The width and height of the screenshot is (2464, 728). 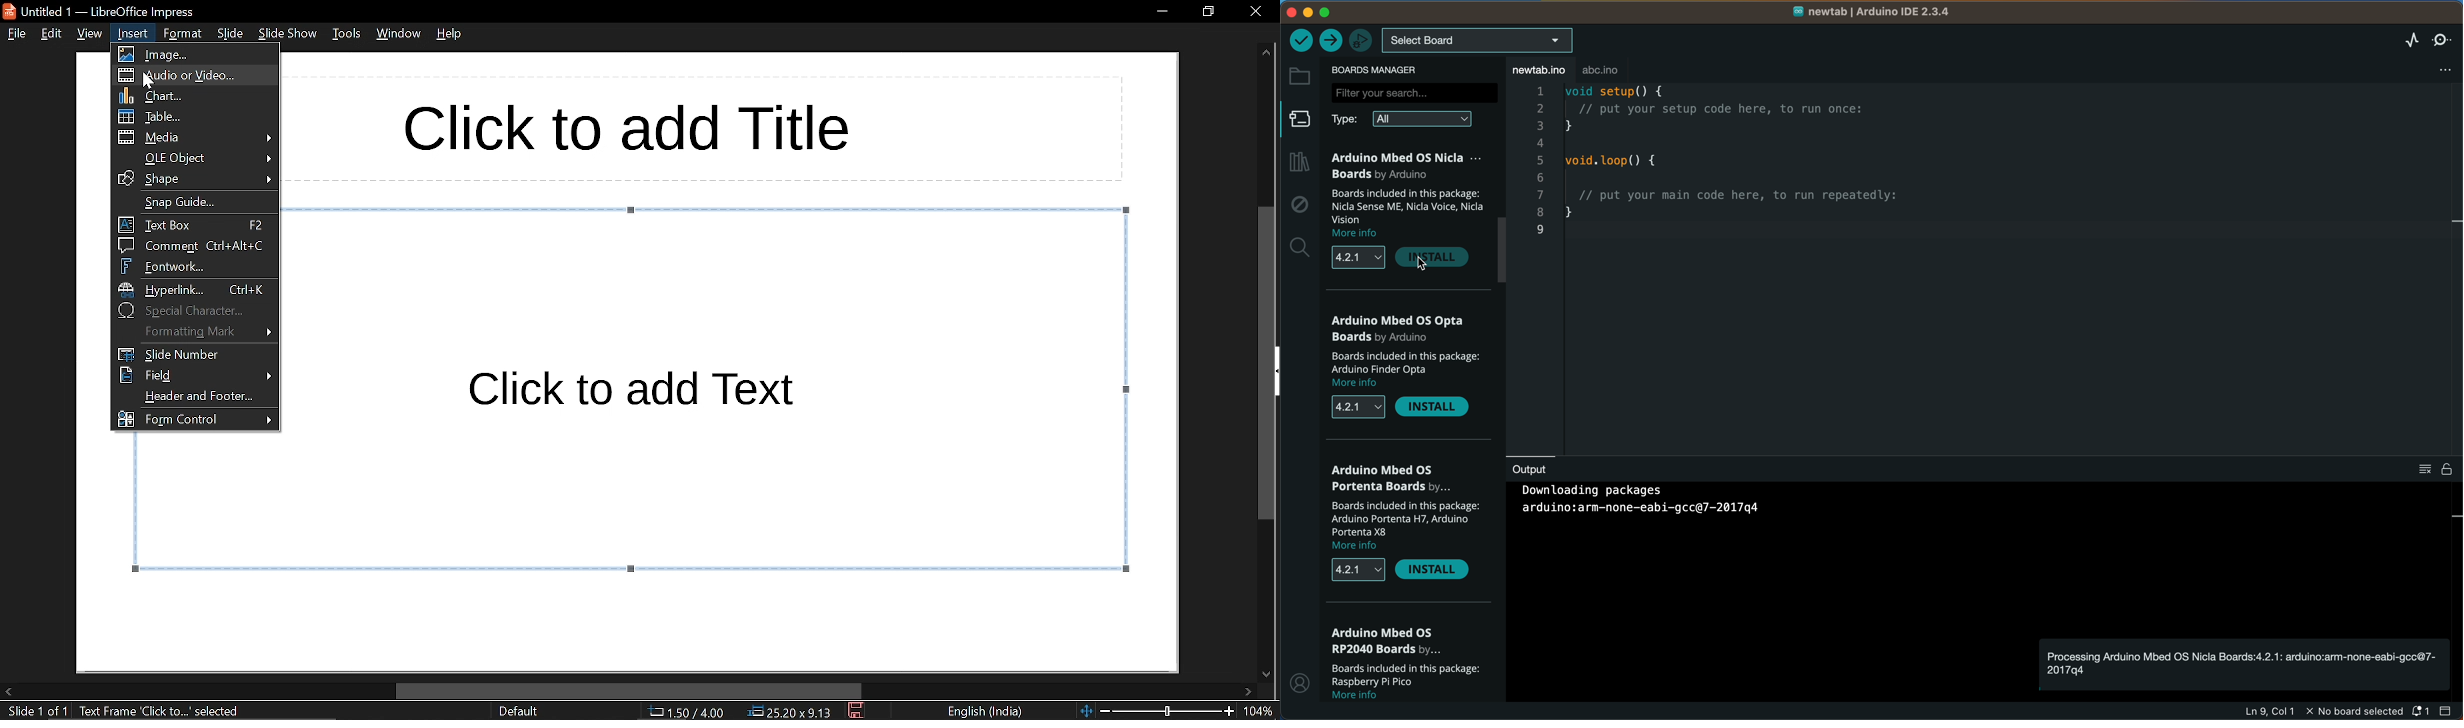 I want to click on table, so click(x=195, y=117).